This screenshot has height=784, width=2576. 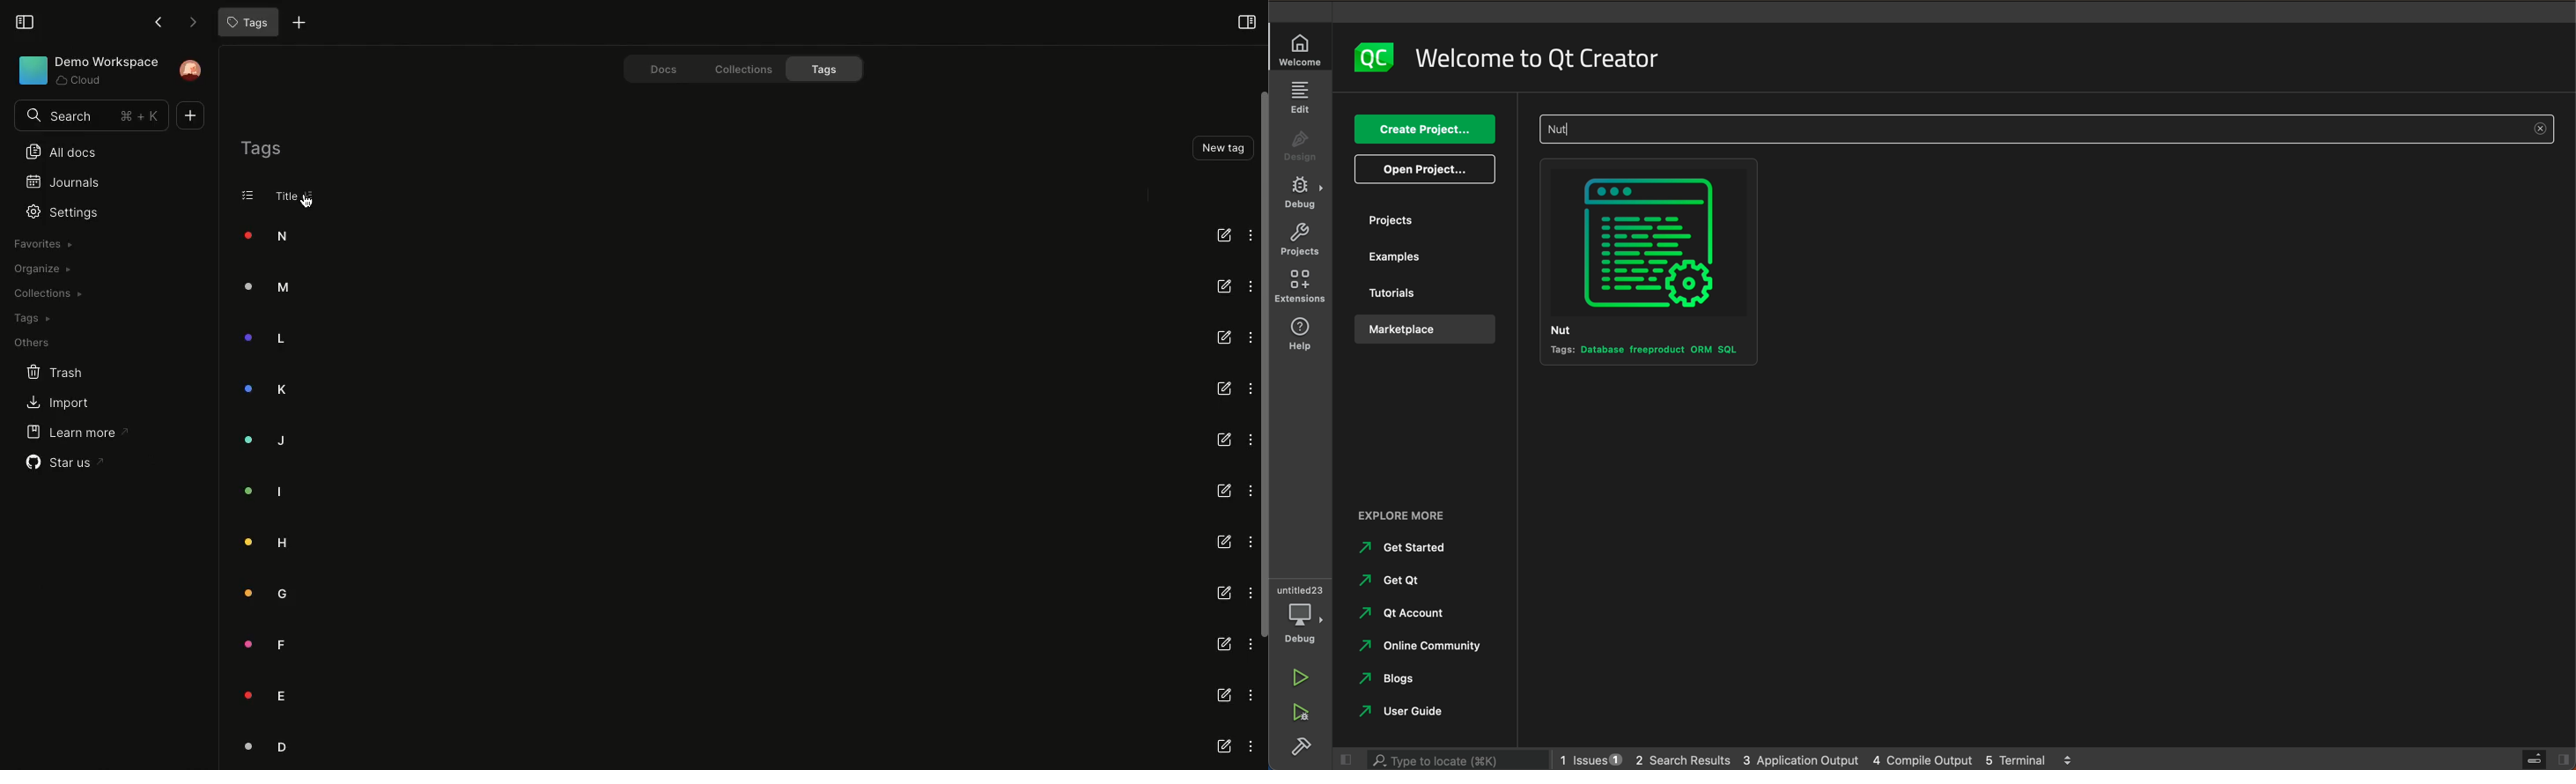 I want to click on M, so click(x=258, y=289).